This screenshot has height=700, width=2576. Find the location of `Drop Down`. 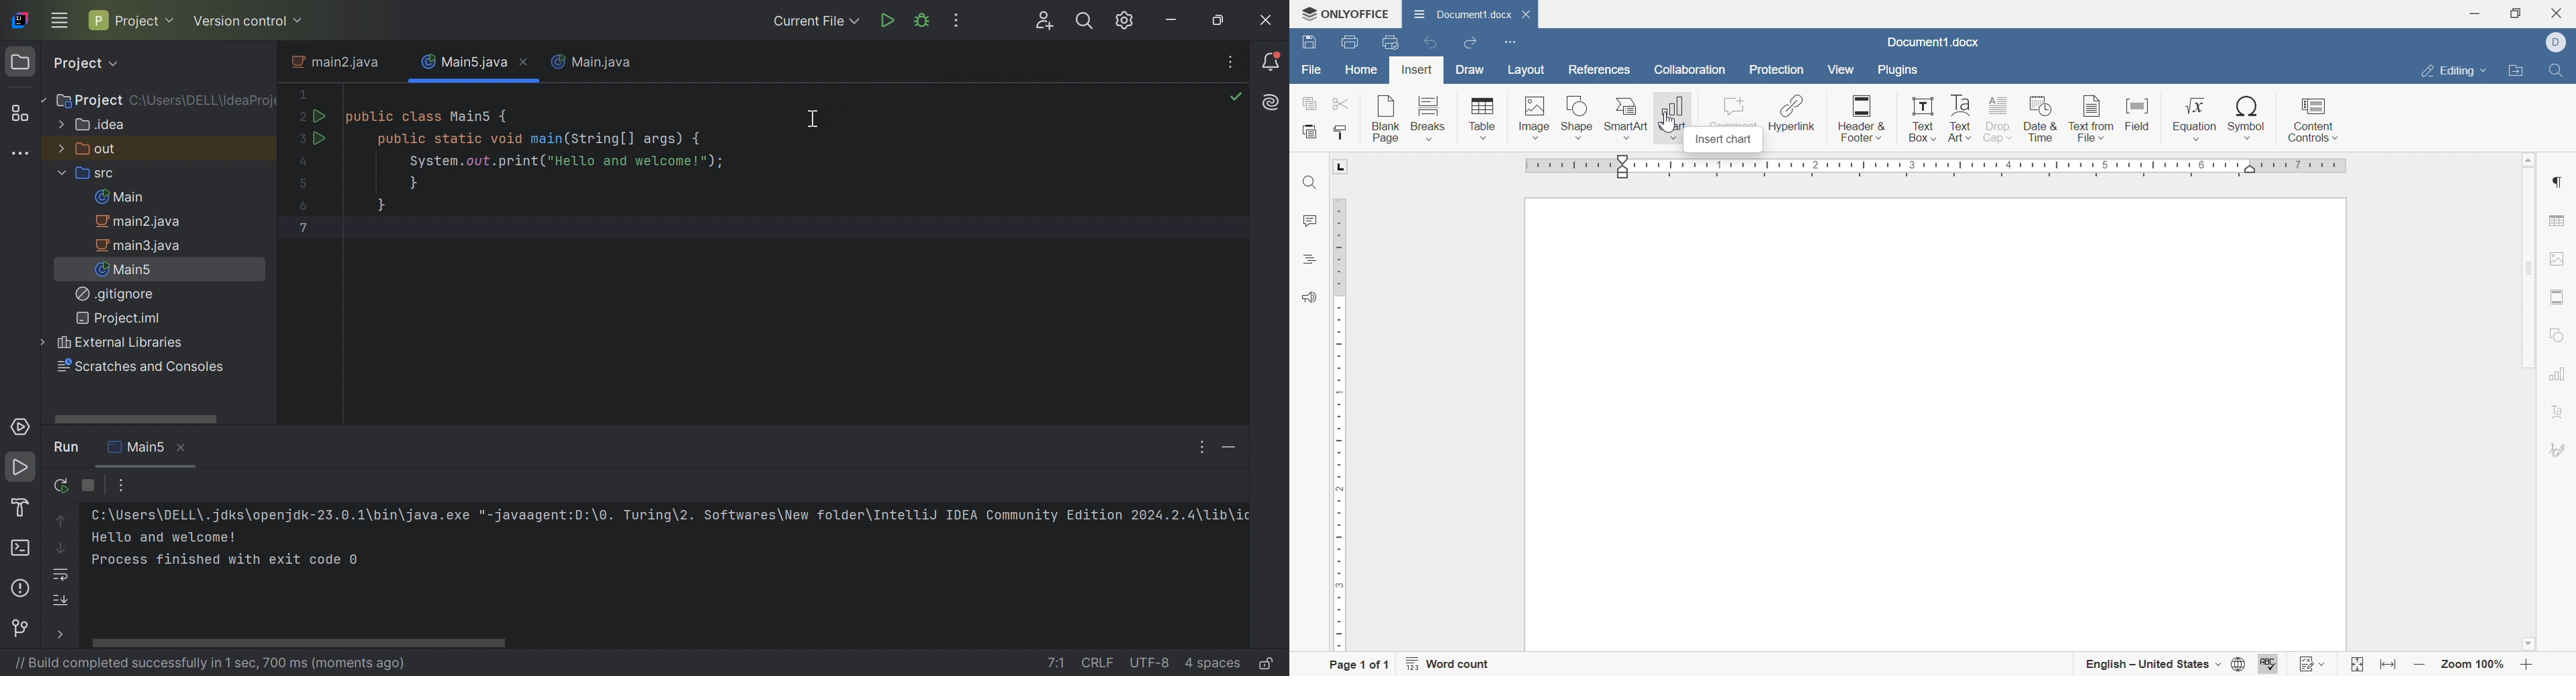

Drop Down is located at coordinates (2218, 664).